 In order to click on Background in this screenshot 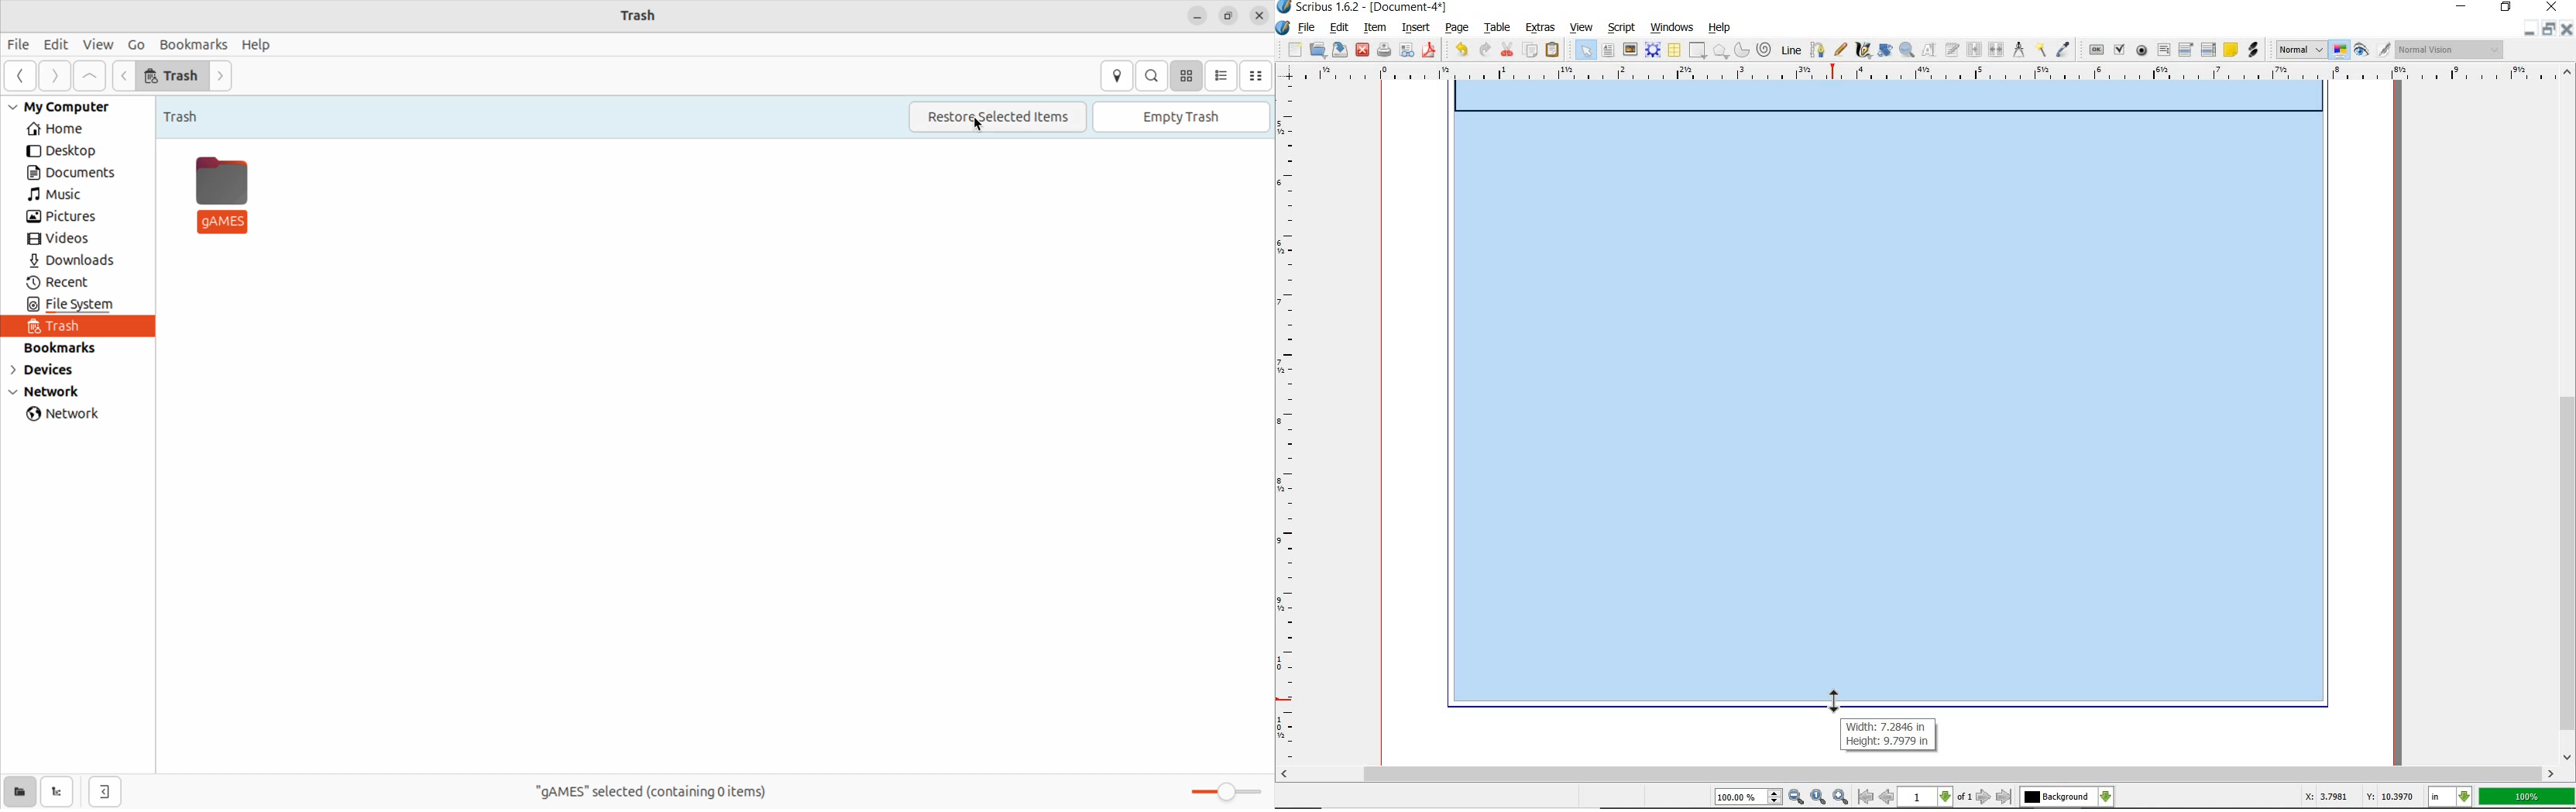, I will do `click(2067, 797)`.